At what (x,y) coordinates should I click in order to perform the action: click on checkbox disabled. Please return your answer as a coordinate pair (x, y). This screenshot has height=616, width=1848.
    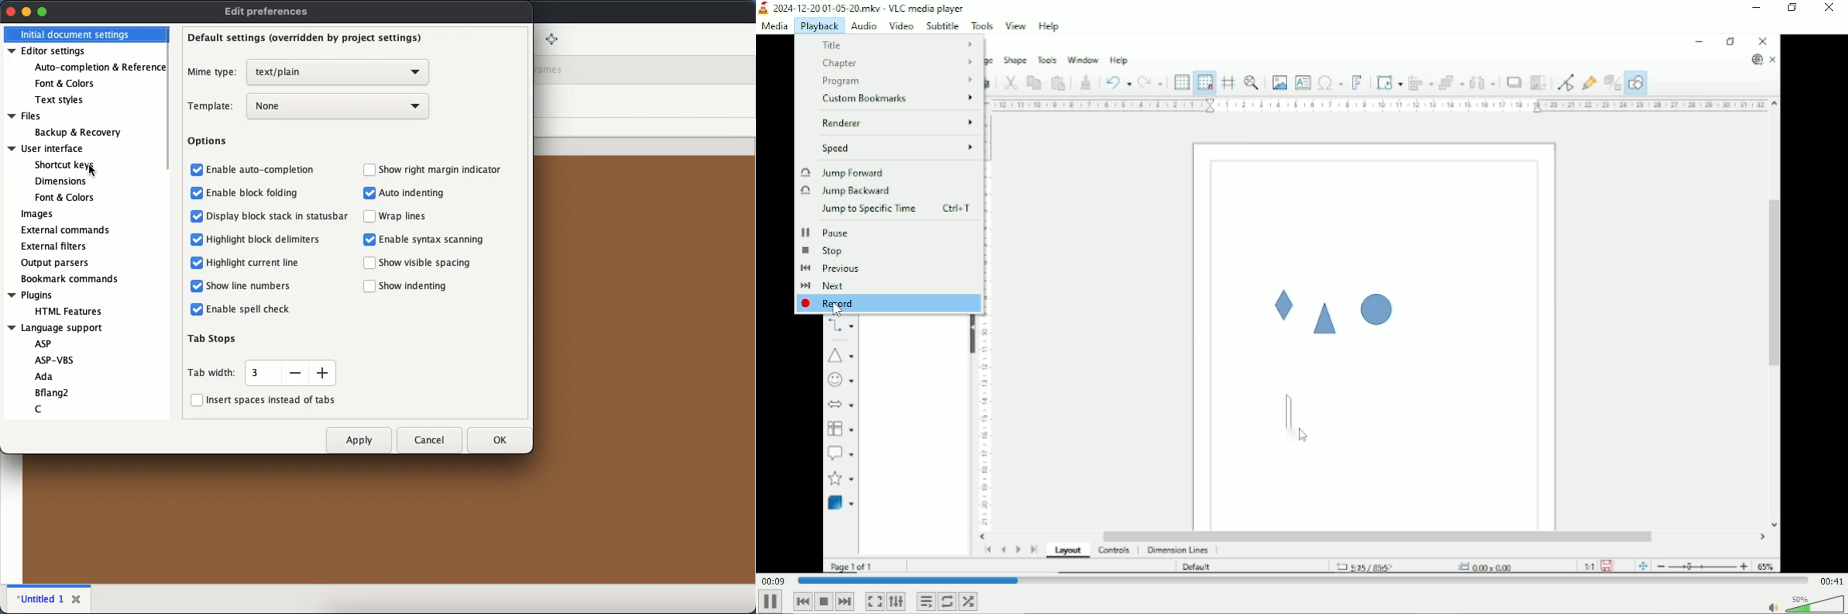
    Looking at the image, I should click on (371, 287).